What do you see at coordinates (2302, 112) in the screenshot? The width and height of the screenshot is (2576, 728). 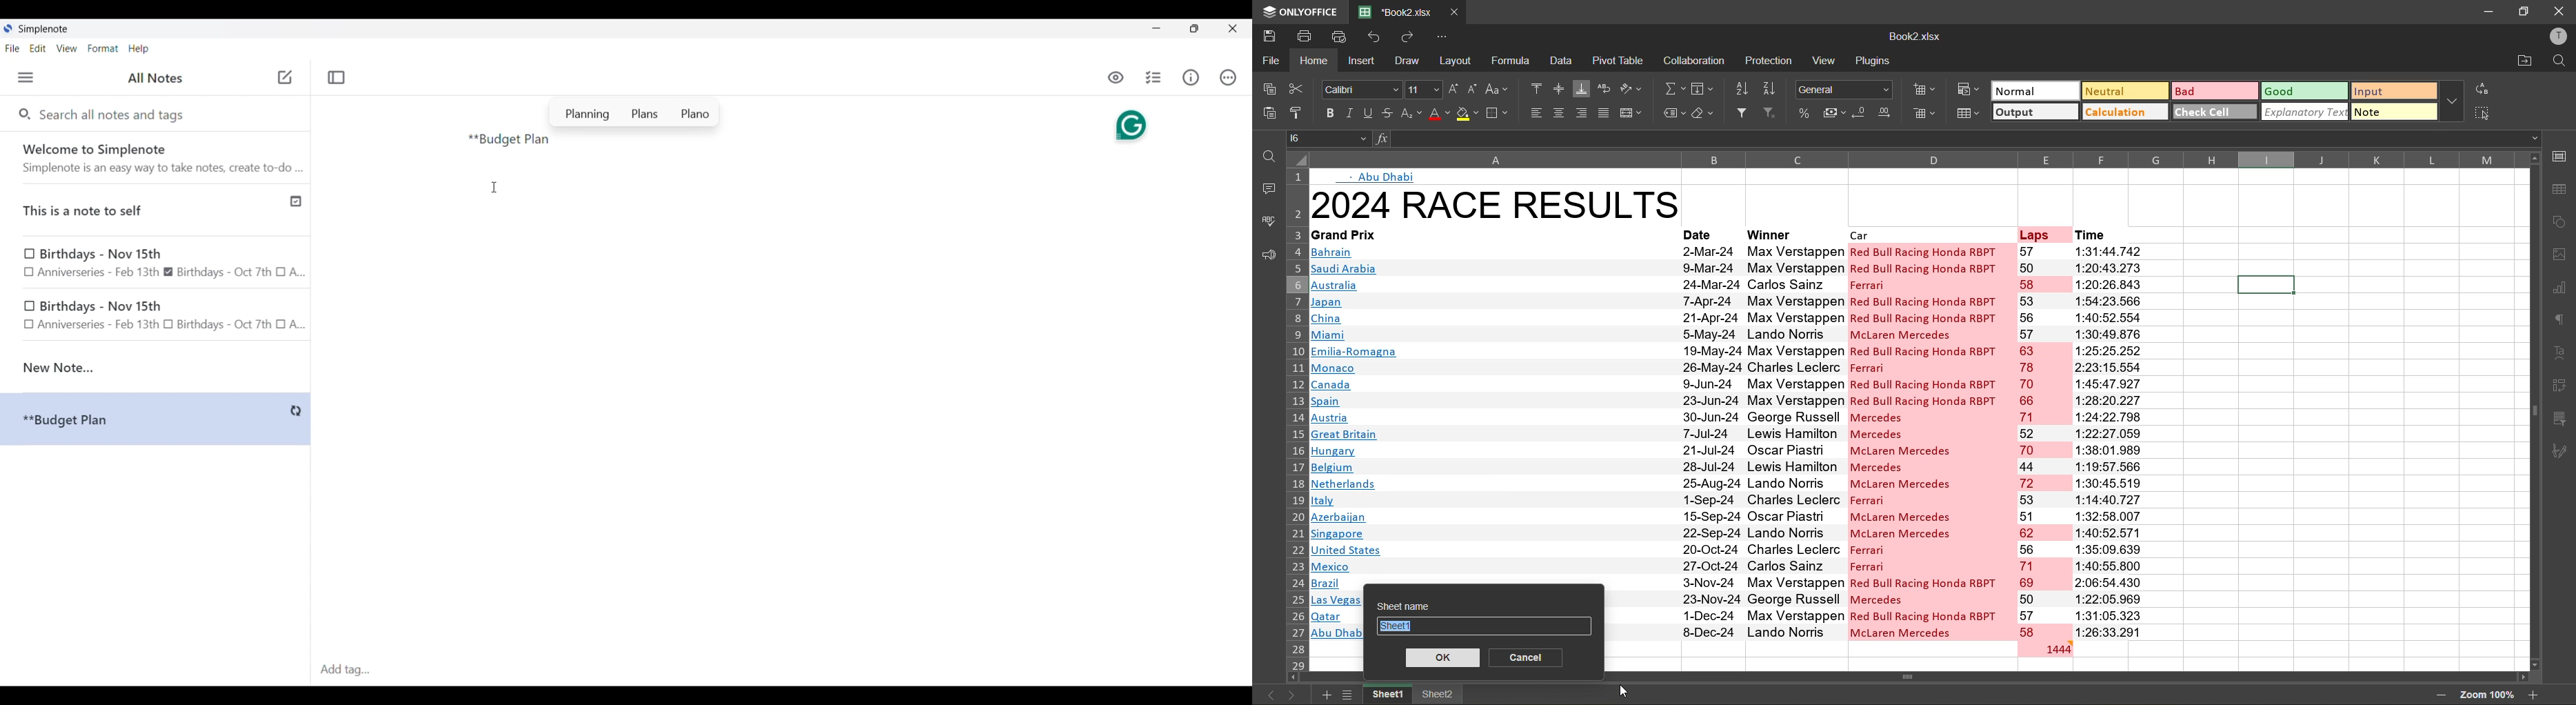 I see `explanatory text` at bounding box center [2302, 112].